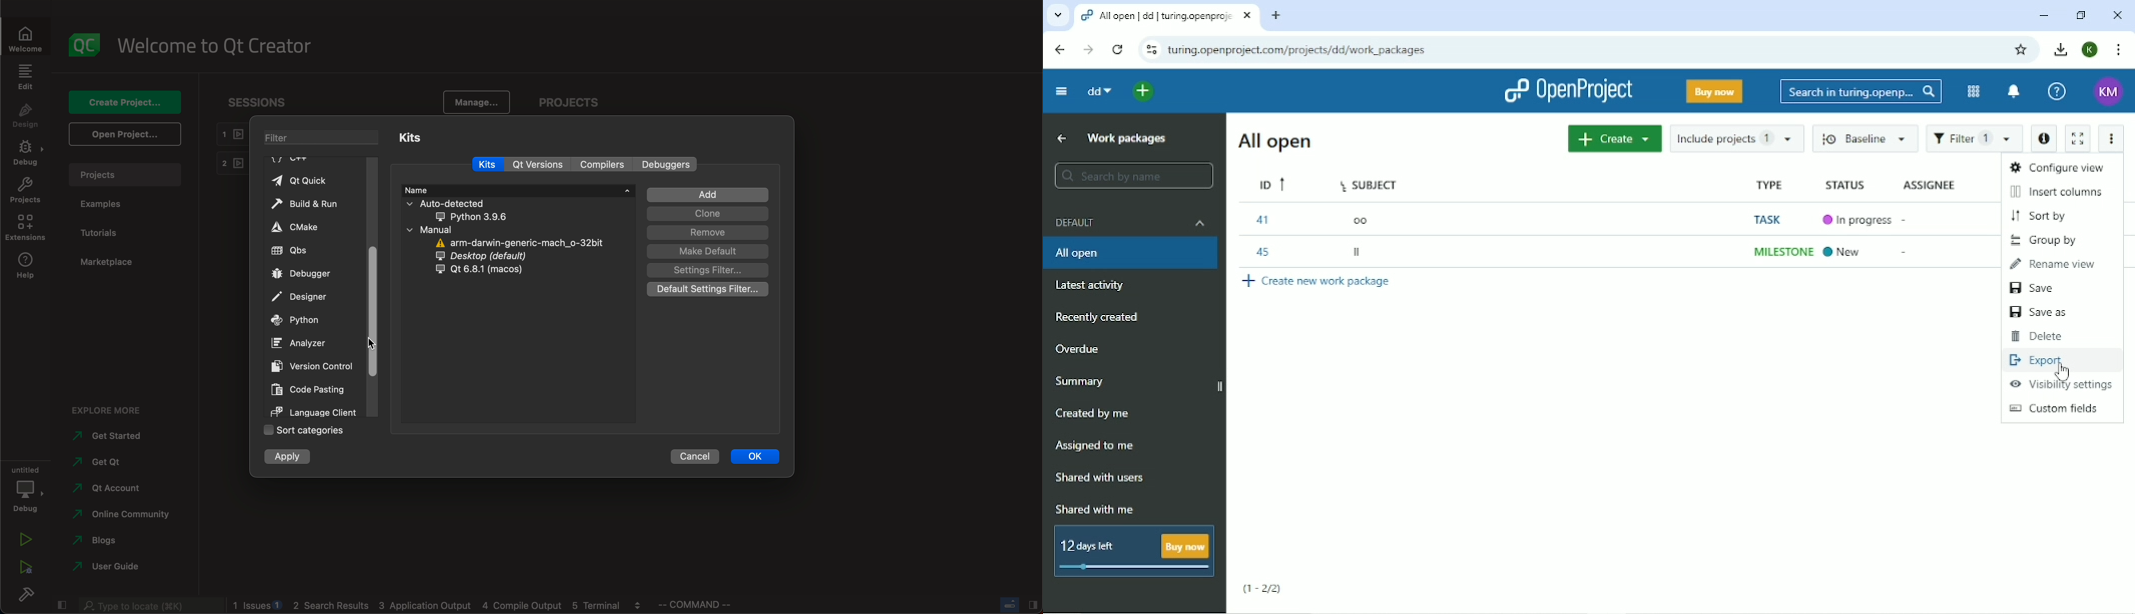 This screenshot has height=616, width=2156. Describe the element at coordinates (1079, 382) in the screenshot. I see `Summary` at that location.